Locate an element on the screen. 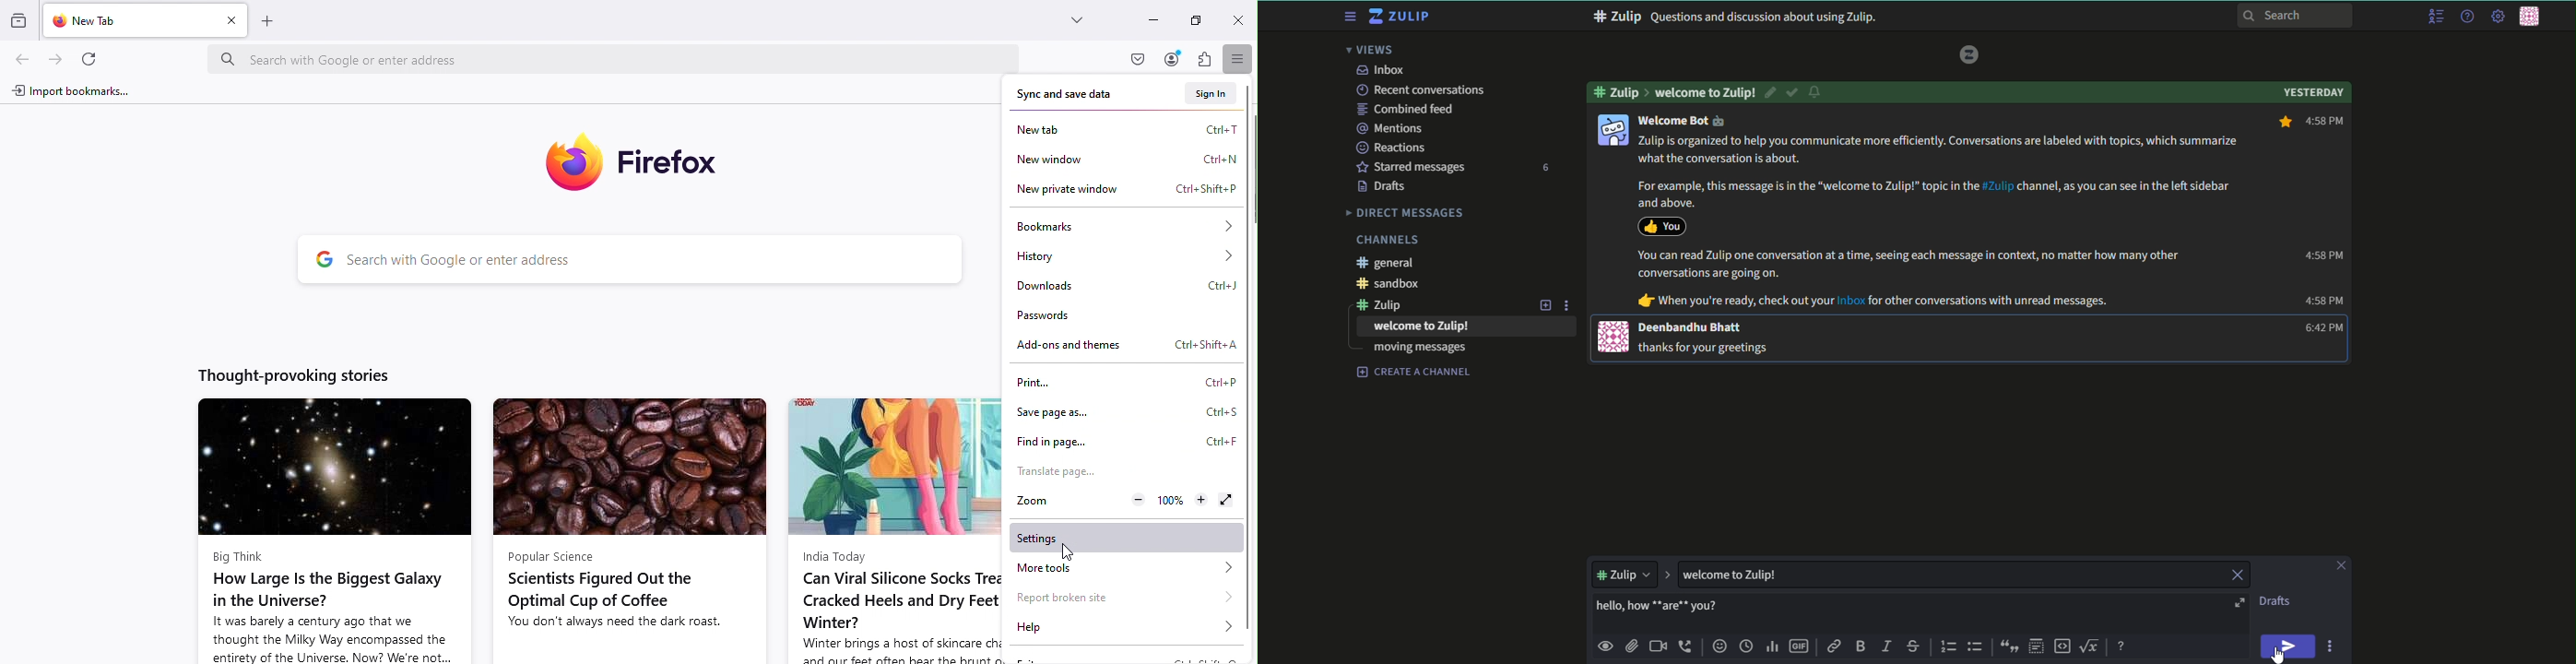 This screenshot has width=2576, height=672. search bar is located at coordinates (2296, 15).